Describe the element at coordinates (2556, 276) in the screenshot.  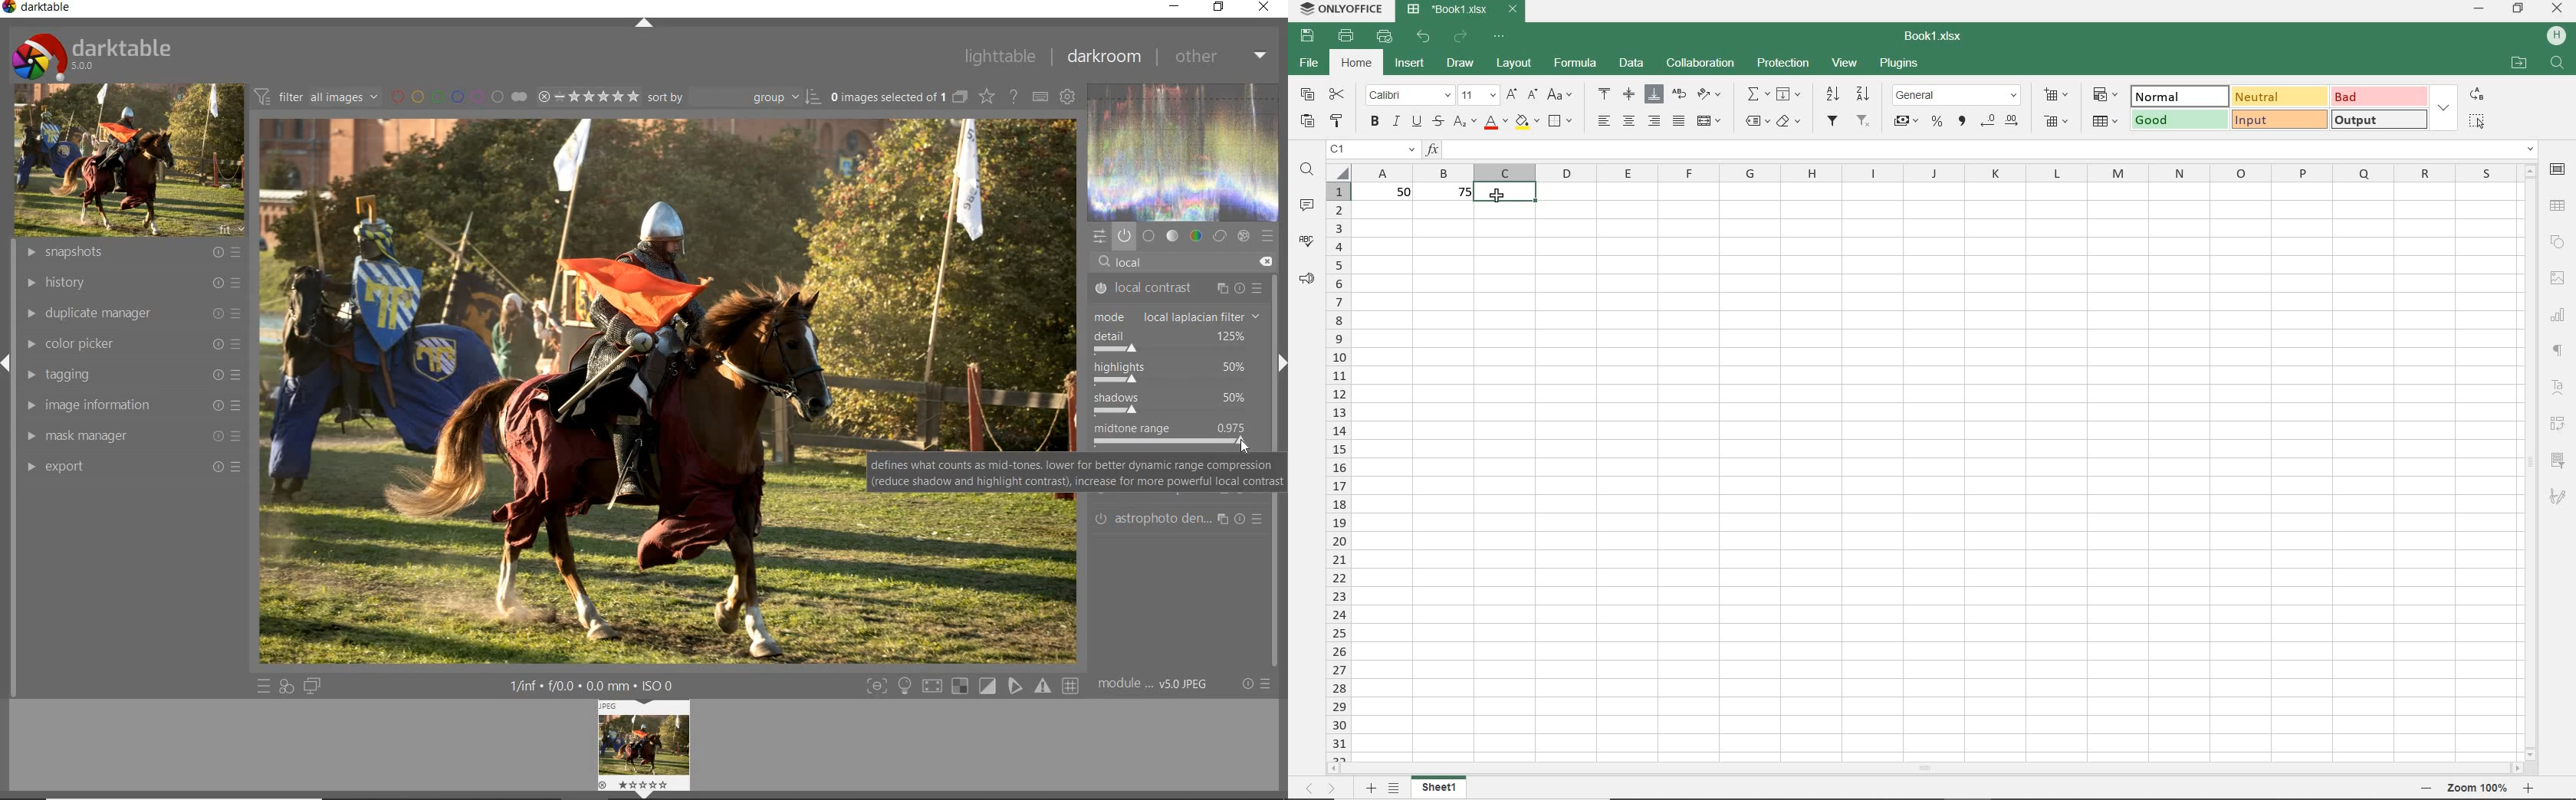
I see `image` at that location.